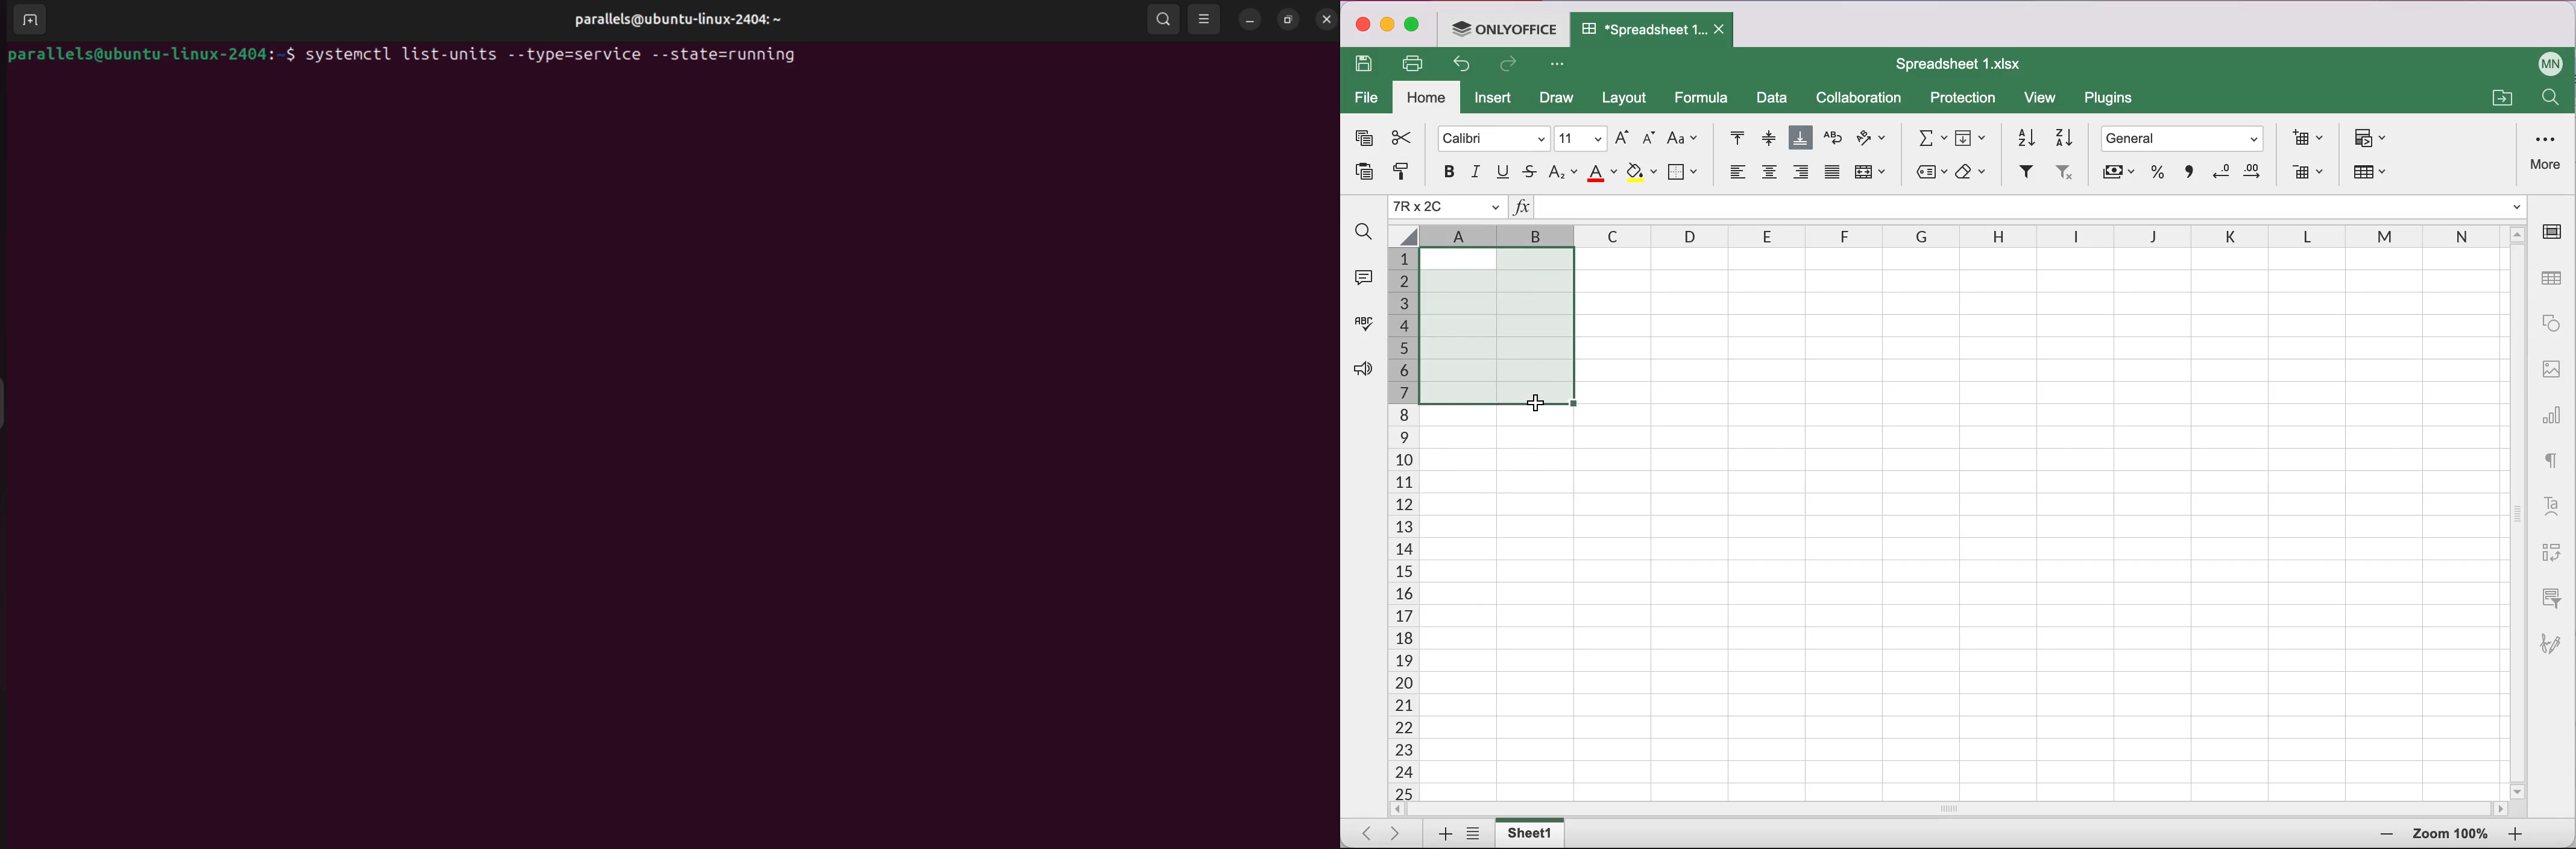 This screenshot has width=2576, height=868. What do you see at coordinates (1496, 101) in the screenshot?
I see `insert` at bounding box center [1496, 101].